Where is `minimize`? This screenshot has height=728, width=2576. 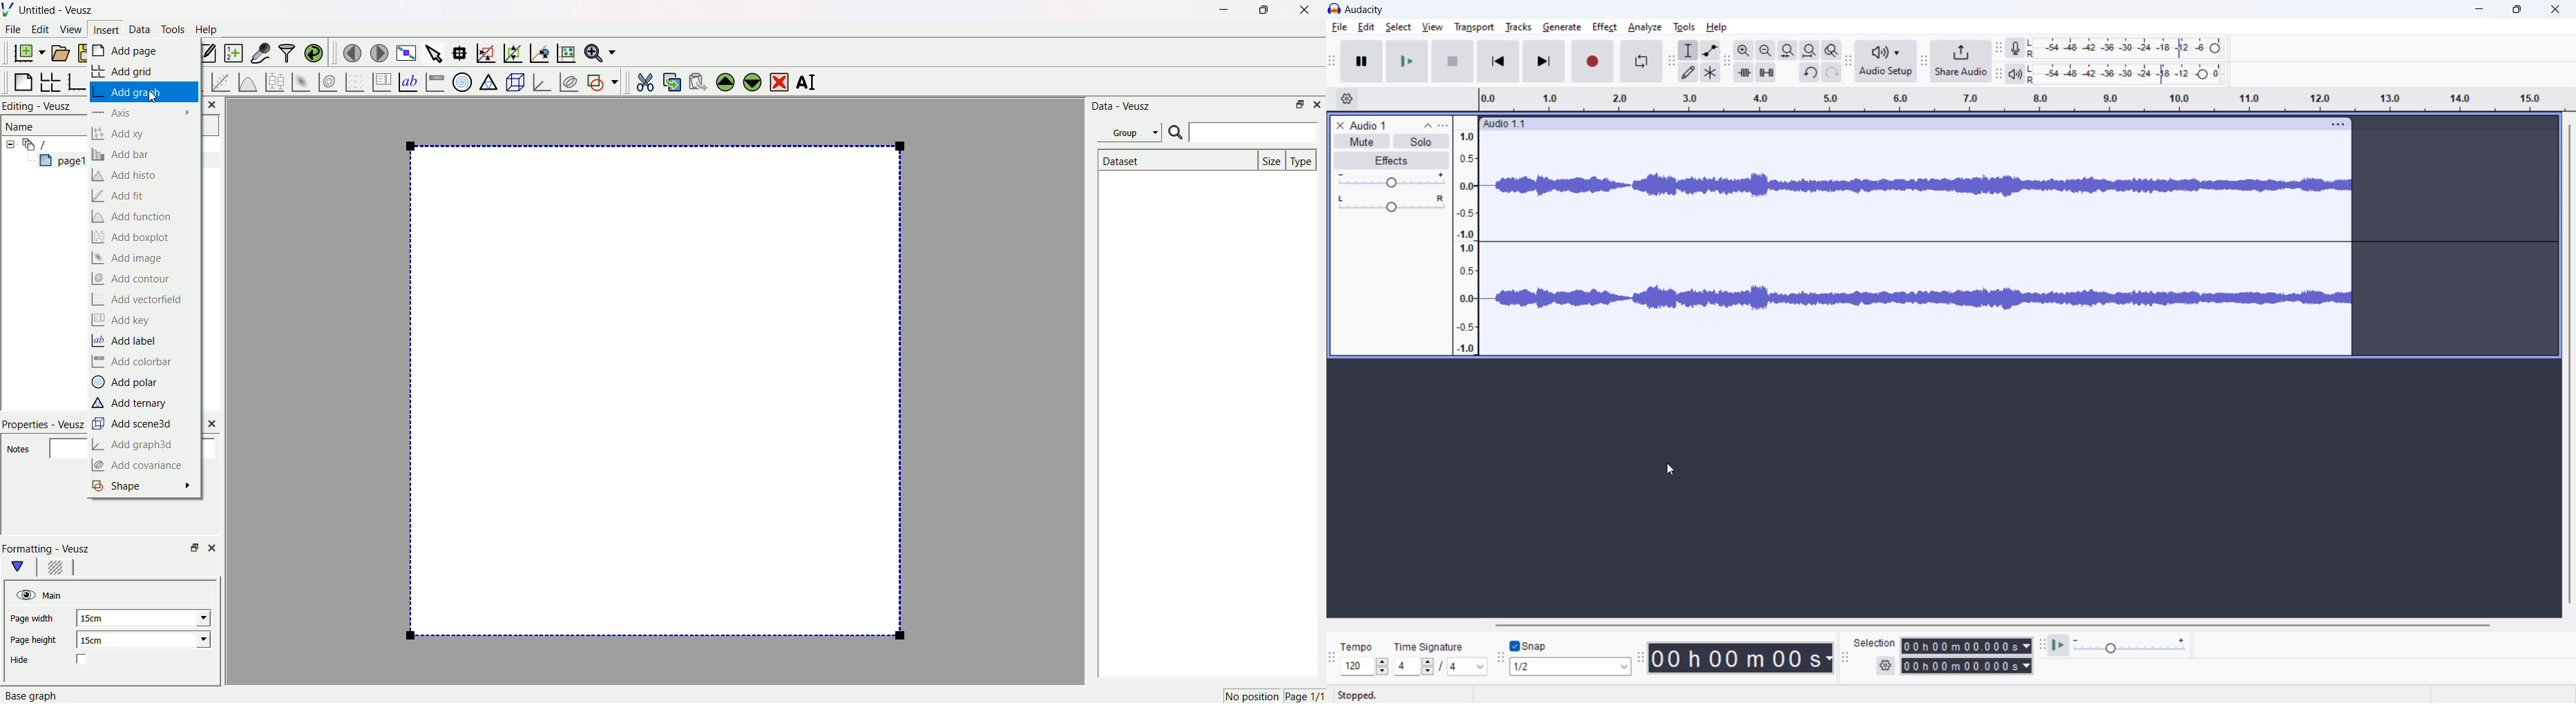 minimize is located at coordinates (2478, 9).